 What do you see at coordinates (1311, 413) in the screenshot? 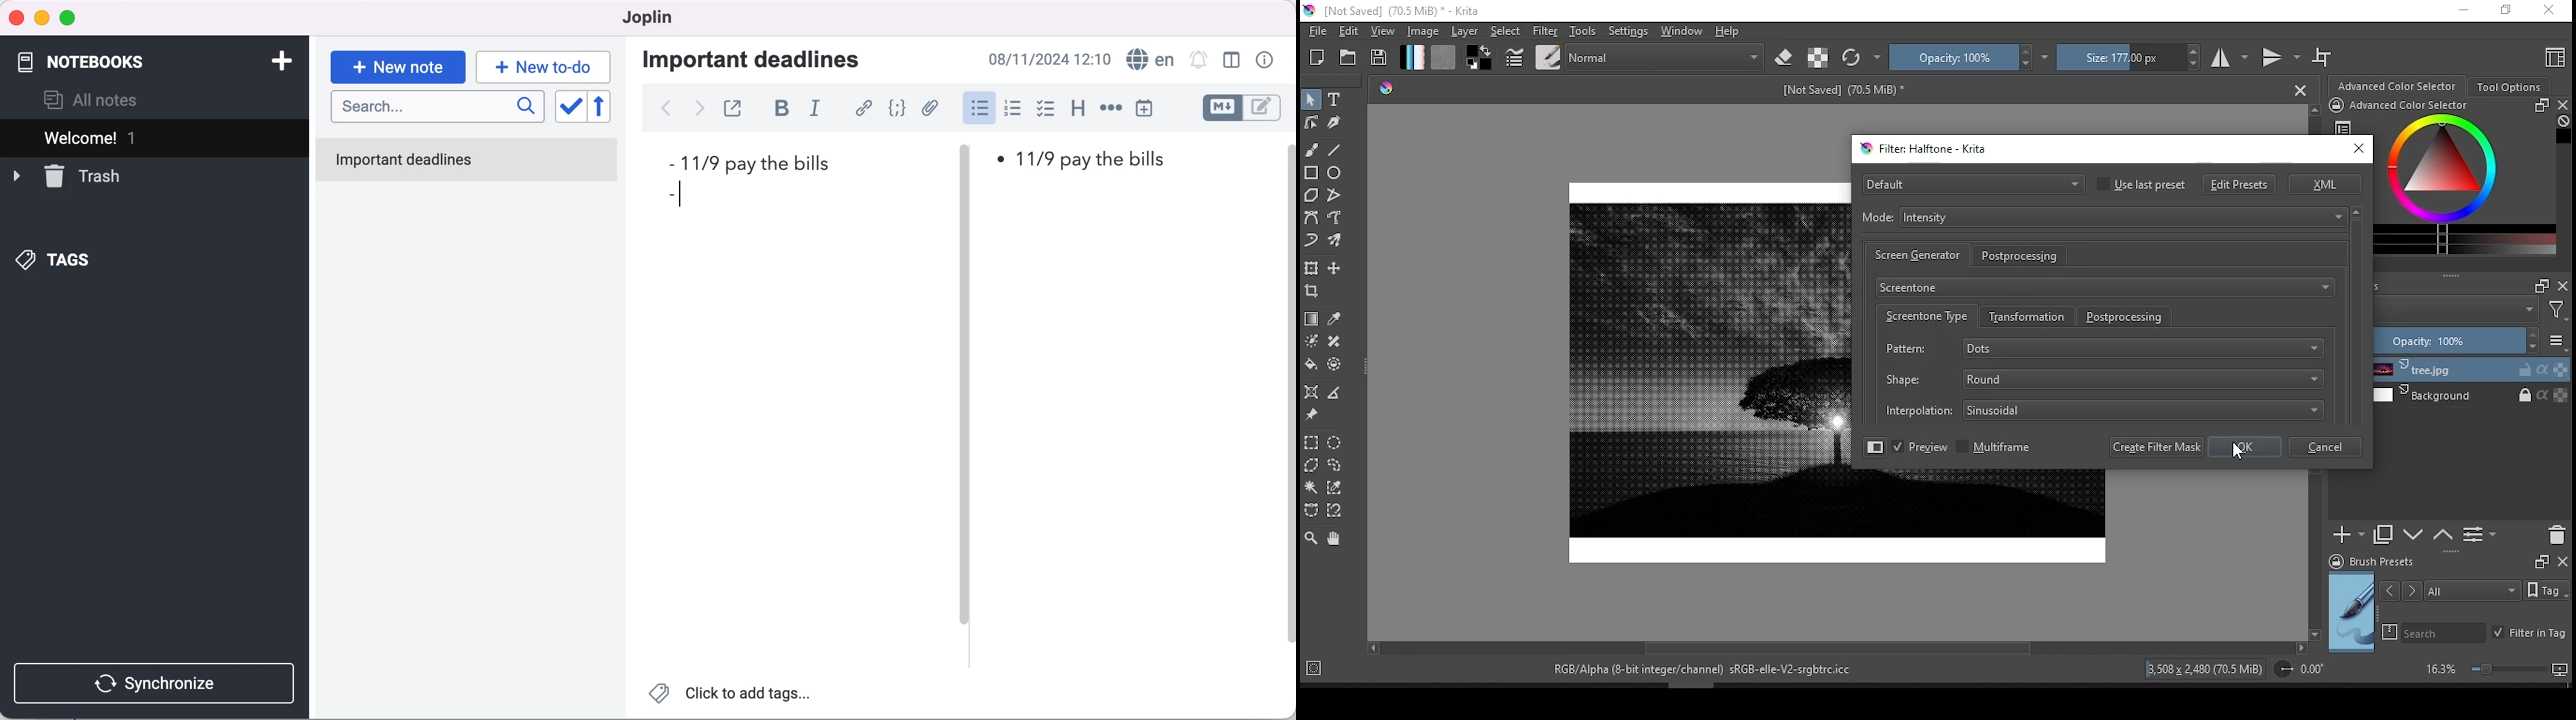
I see `reference image tool` at bounding box center [1311, 413].